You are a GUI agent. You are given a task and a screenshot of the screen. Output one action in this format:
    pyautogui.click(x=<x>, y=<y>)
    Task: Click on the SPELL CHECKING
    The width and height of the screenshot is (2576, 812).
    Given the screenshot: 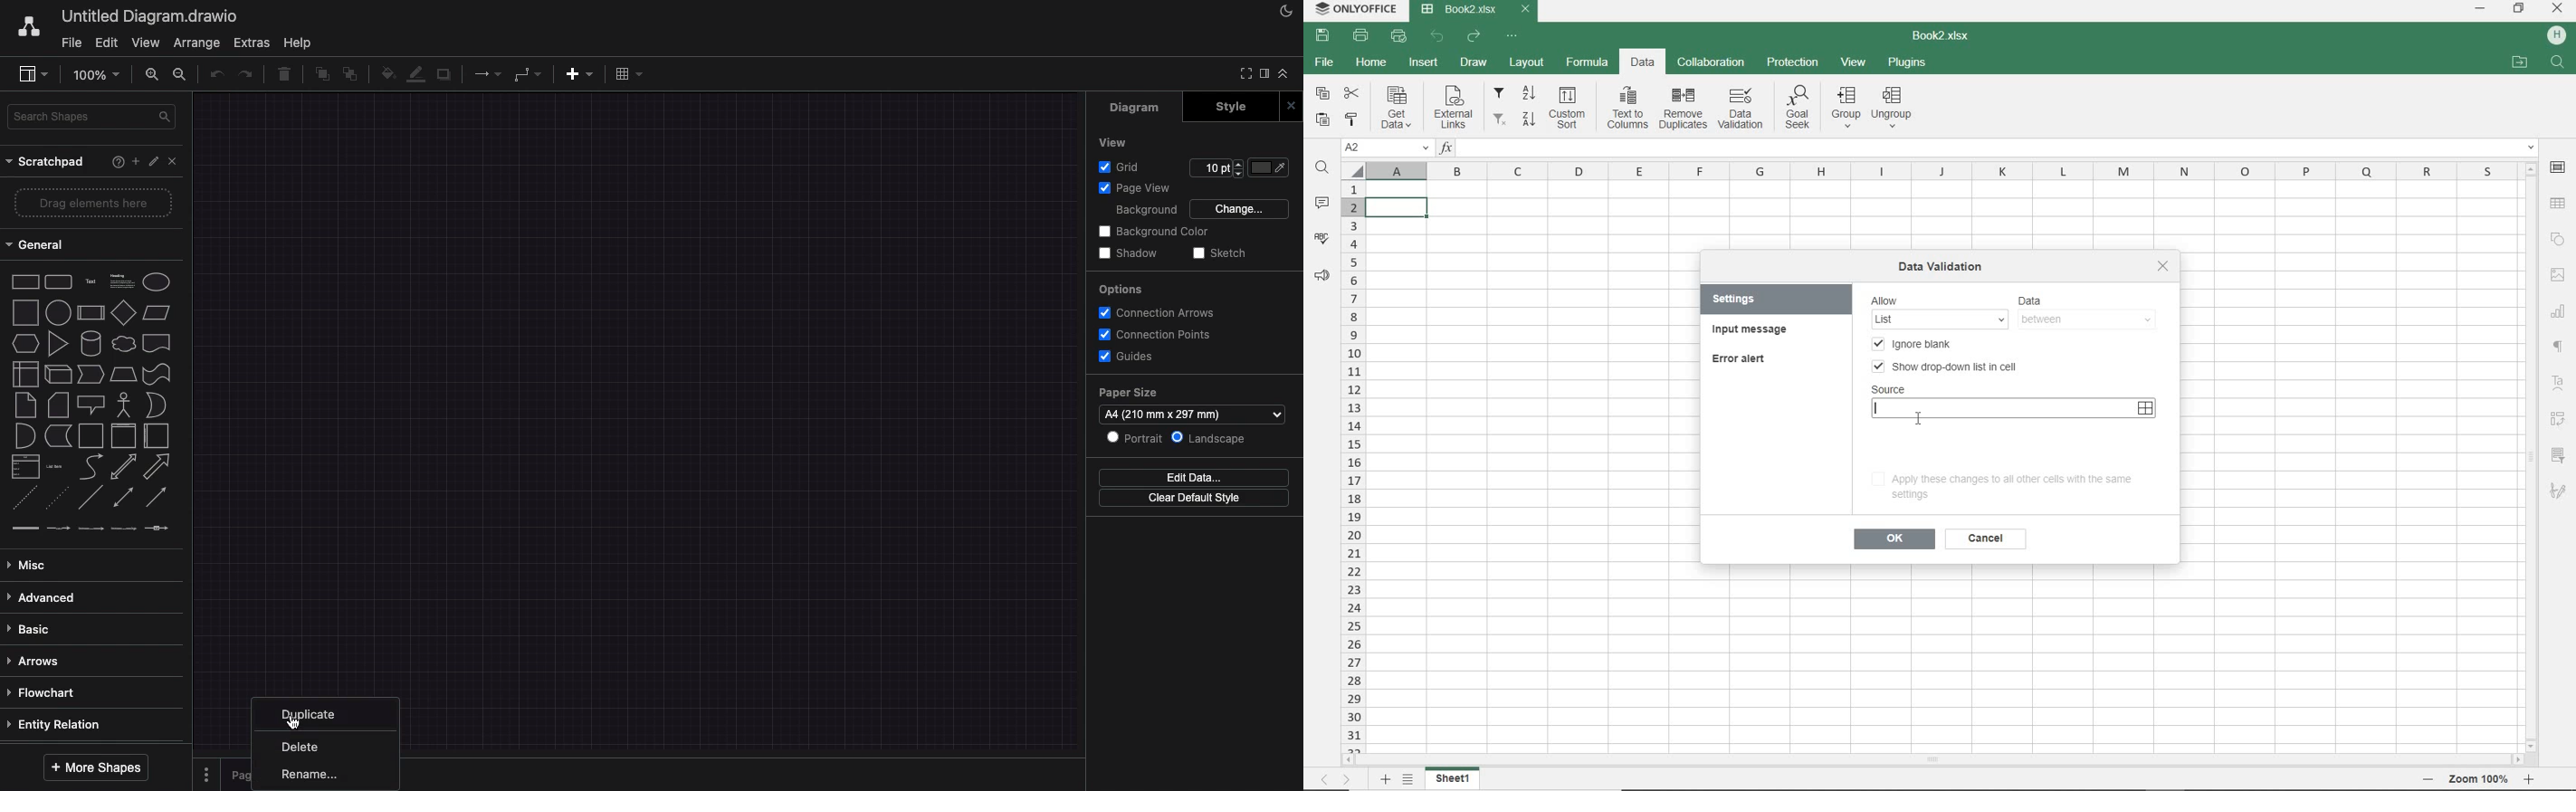 What is the action you would take?
    pyautogui.click(x=1322, y=238)
    